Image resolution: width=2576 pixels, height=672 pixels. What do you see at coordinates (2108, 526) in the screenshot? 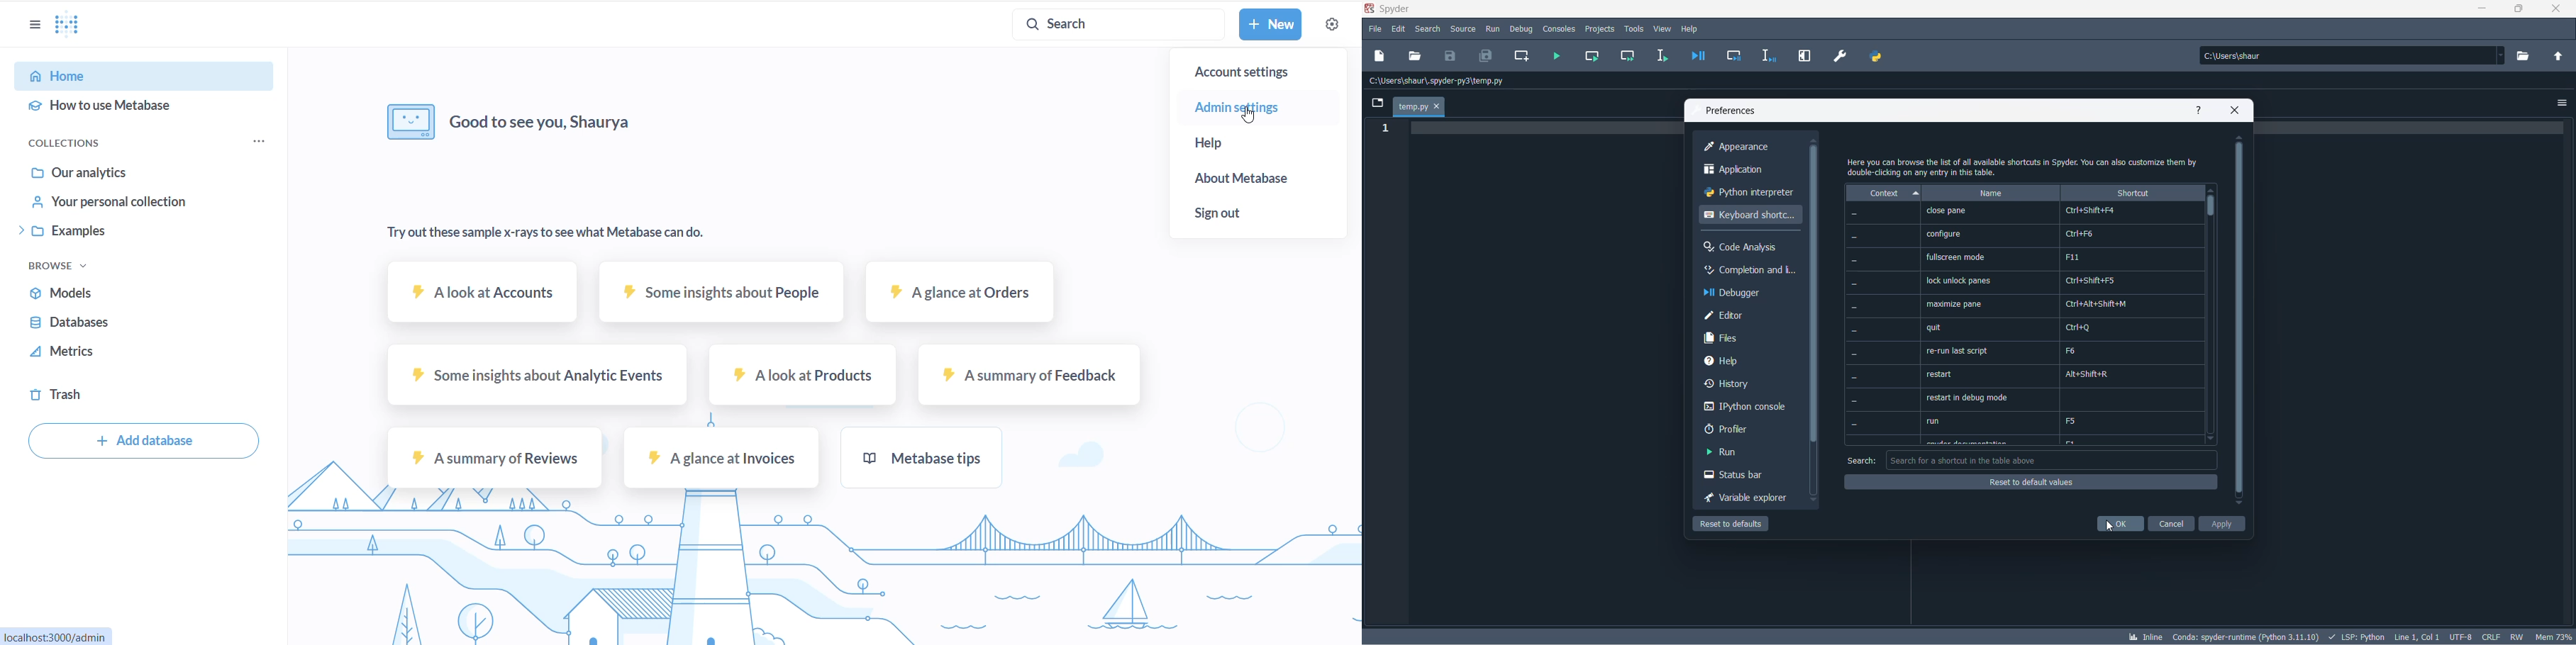
I see `cursor` at bounding box center [2108, 526].